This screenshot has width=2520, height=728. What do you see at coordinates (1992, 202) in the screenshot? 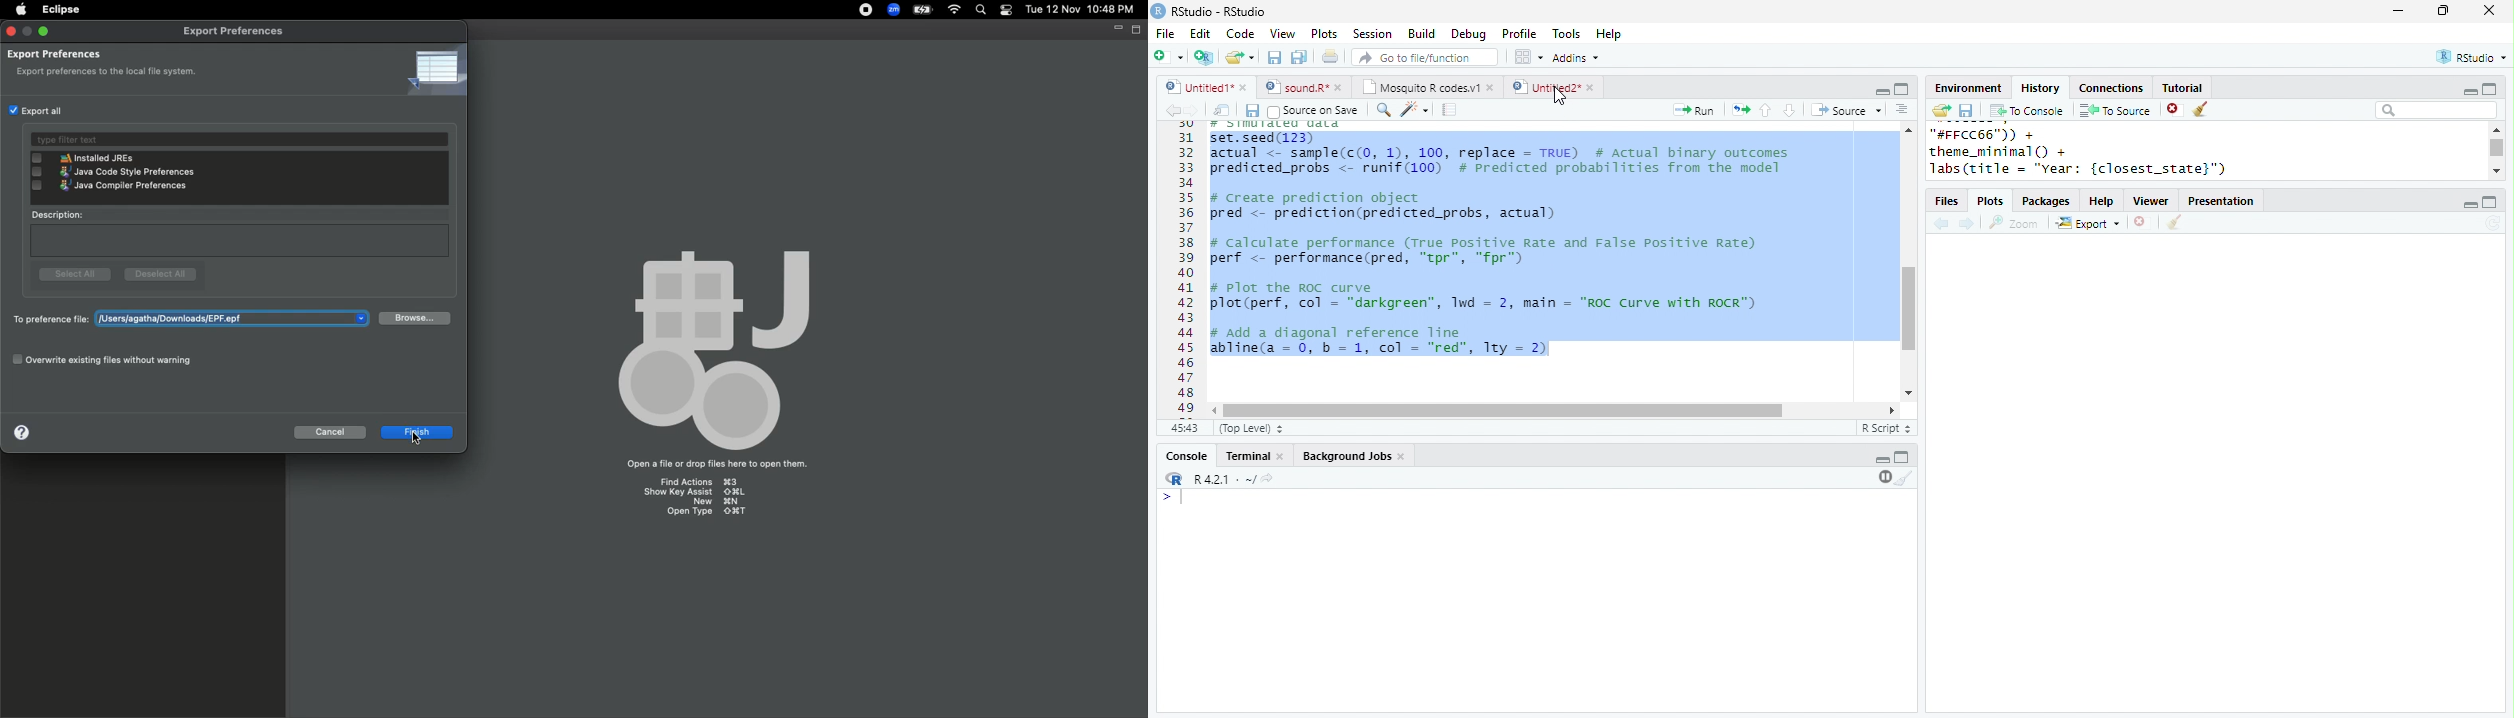
I see `Plots` at bounding box center [1992, 202].